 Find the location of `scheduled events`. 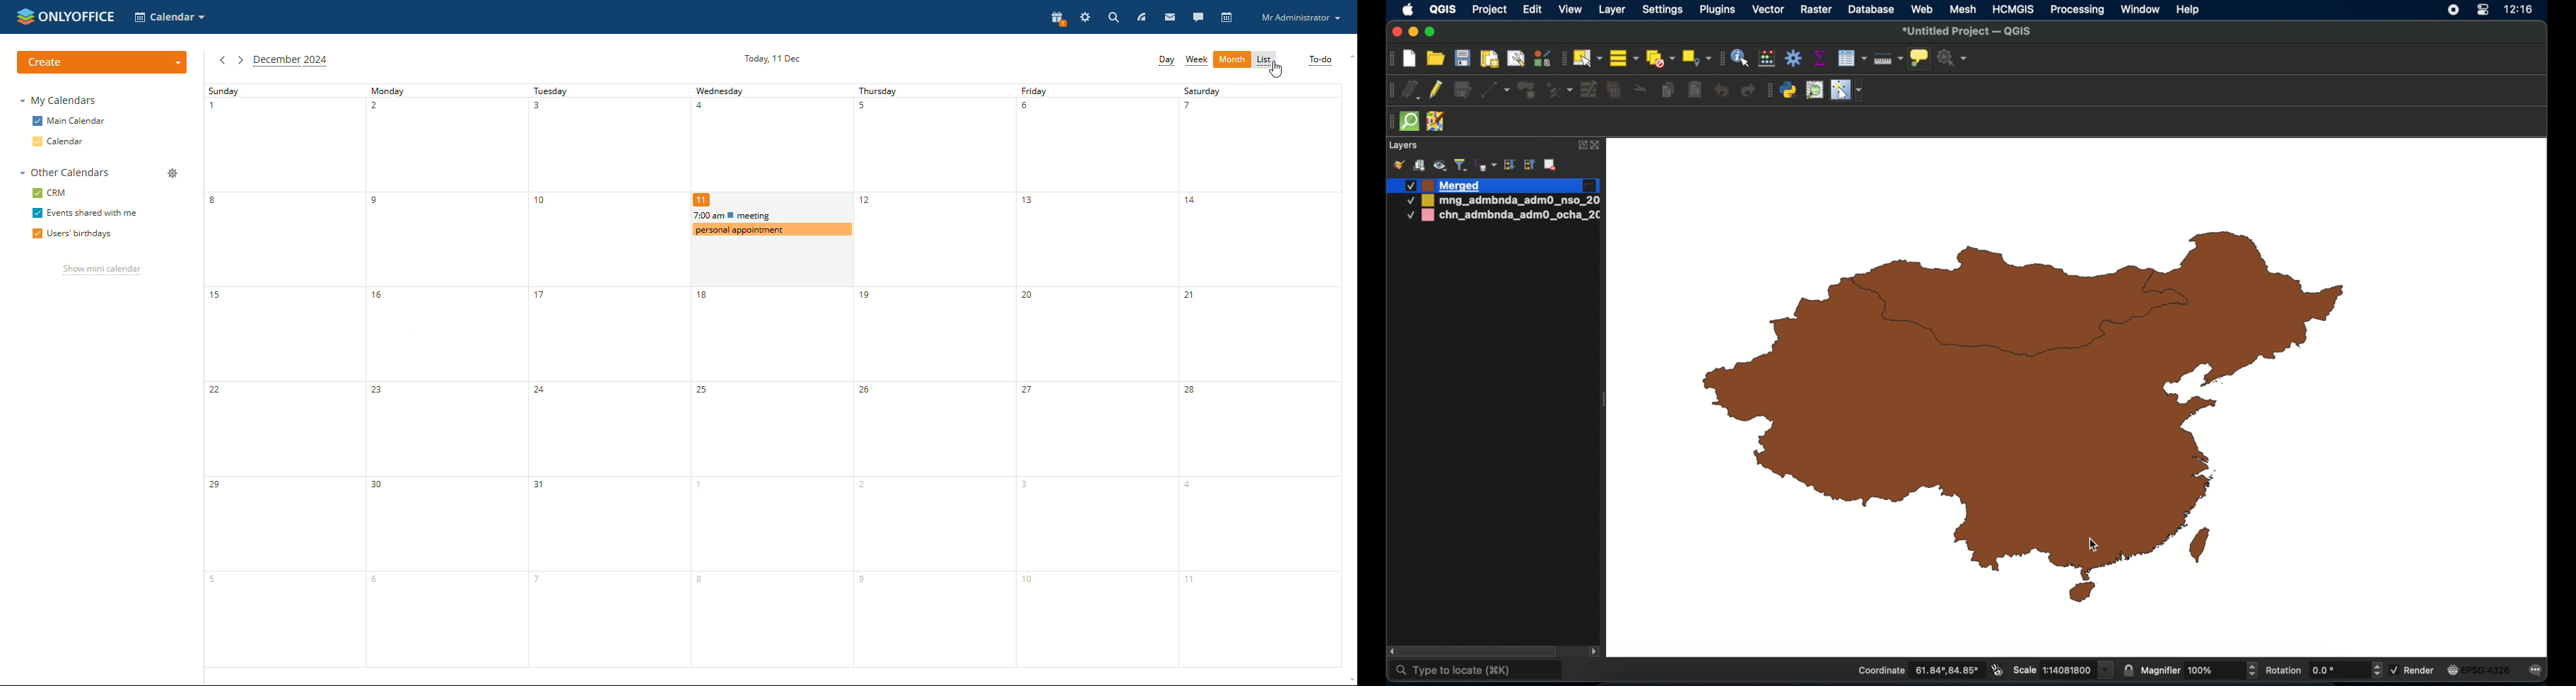

scheduled events is located at coordinates (773, 223).